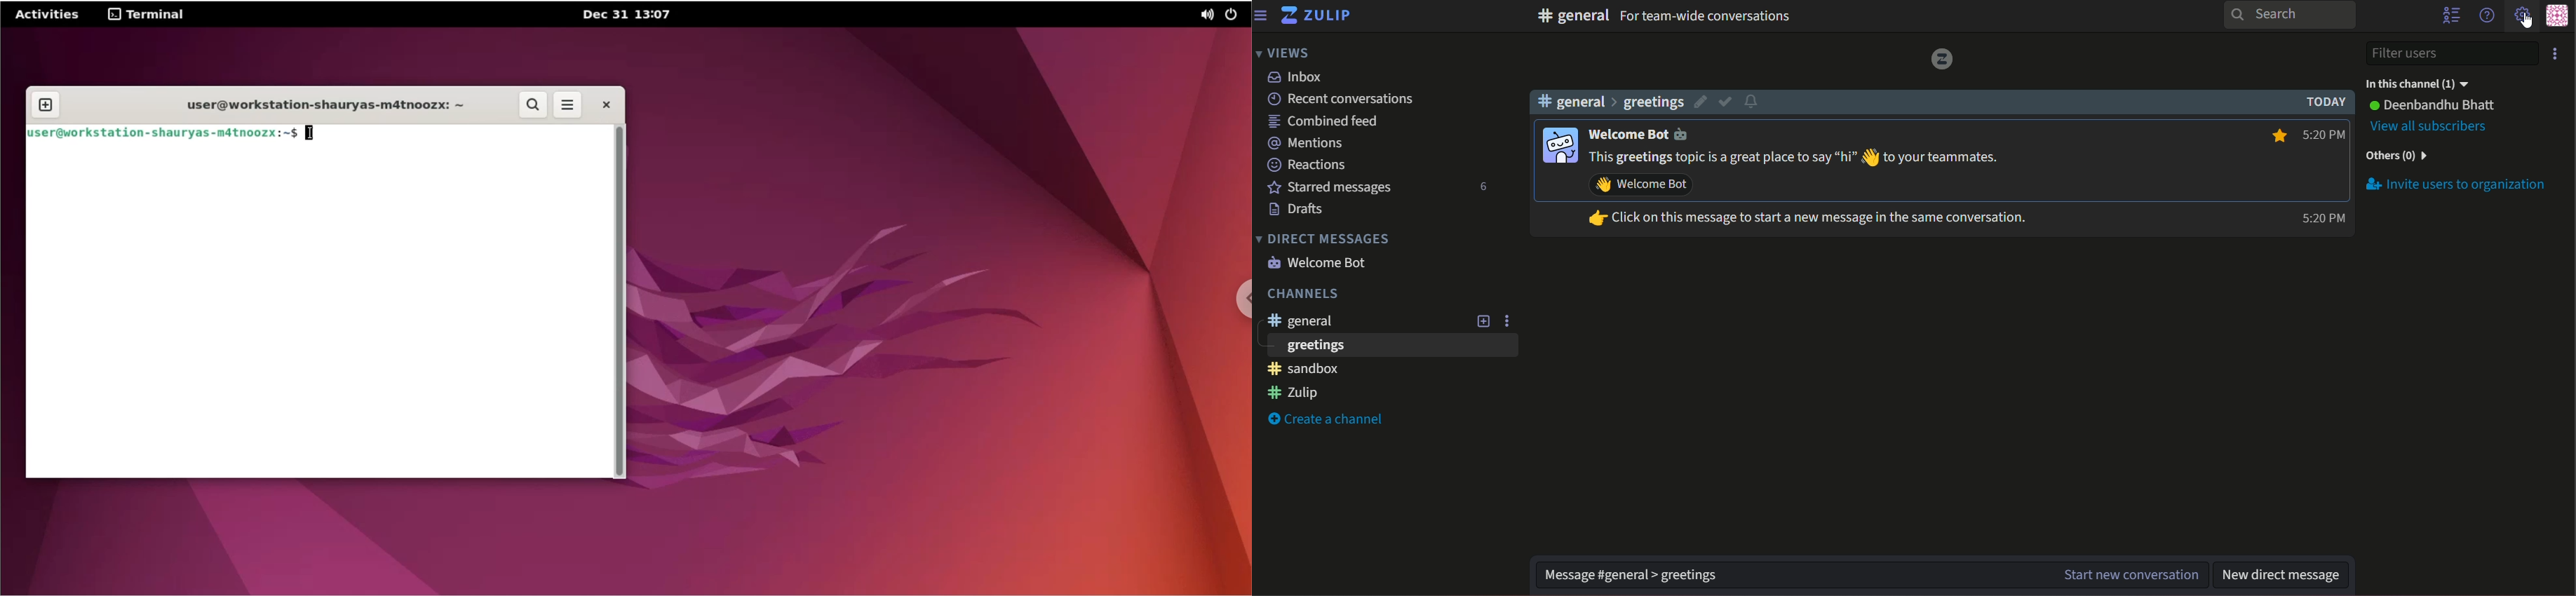 The width and height of the screenshot is (2576, 616). I want to click on message, so click(1821, 190).